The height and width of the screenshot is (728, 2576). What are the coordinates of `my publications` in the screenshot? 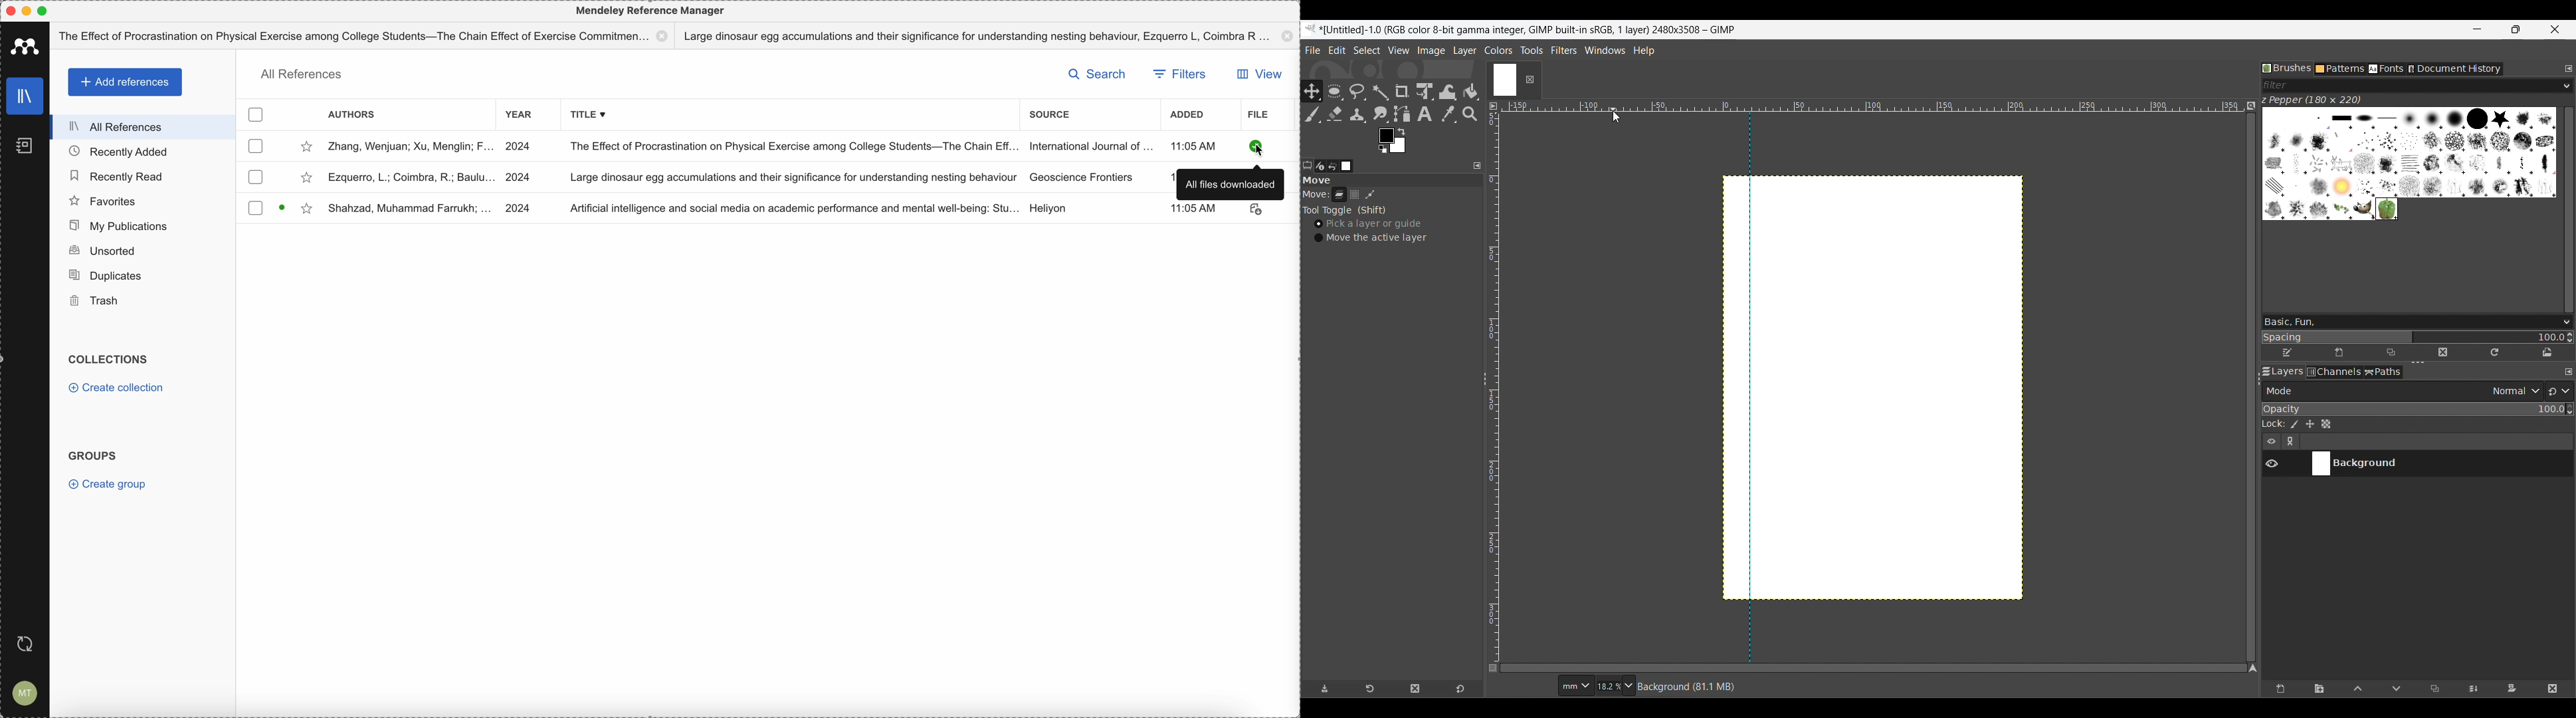 It's located at (117, 226).